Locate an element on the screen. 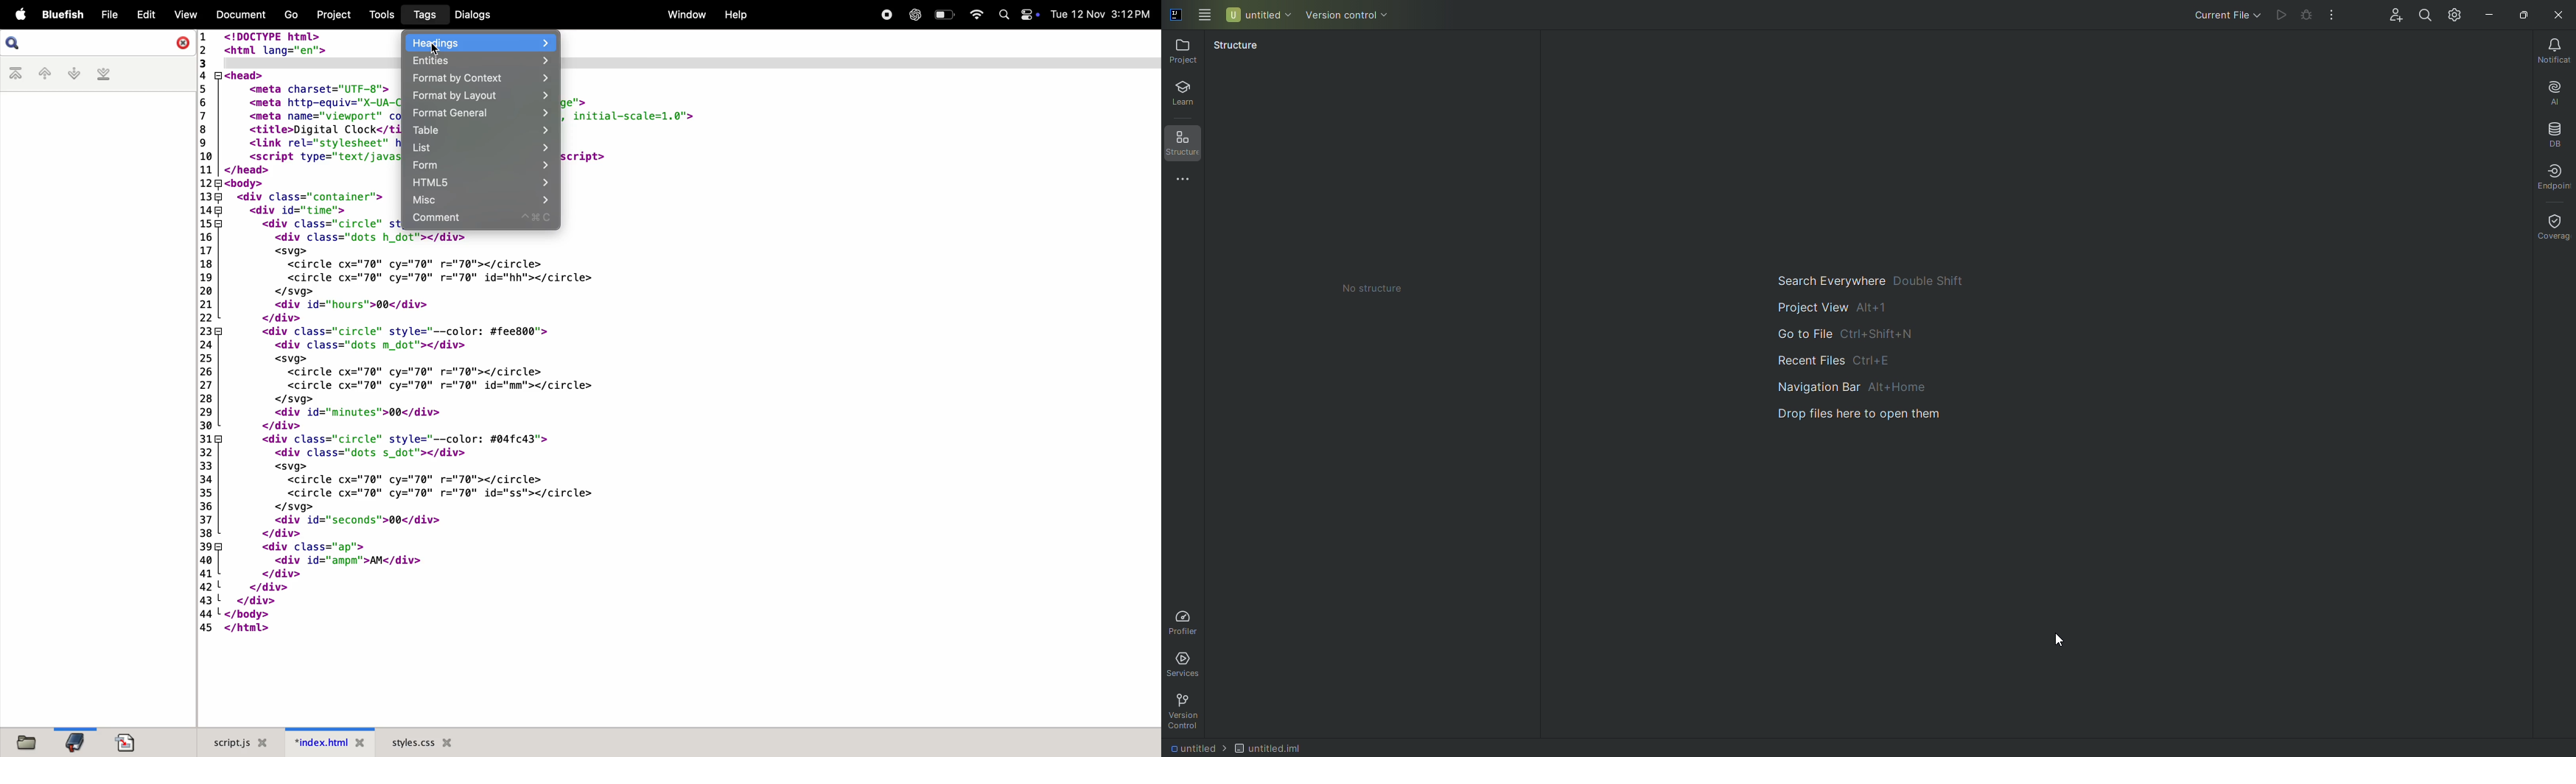 The height and width of the screenshot is (784, 2576). Code With Me is located at coordinates (2393, 12).